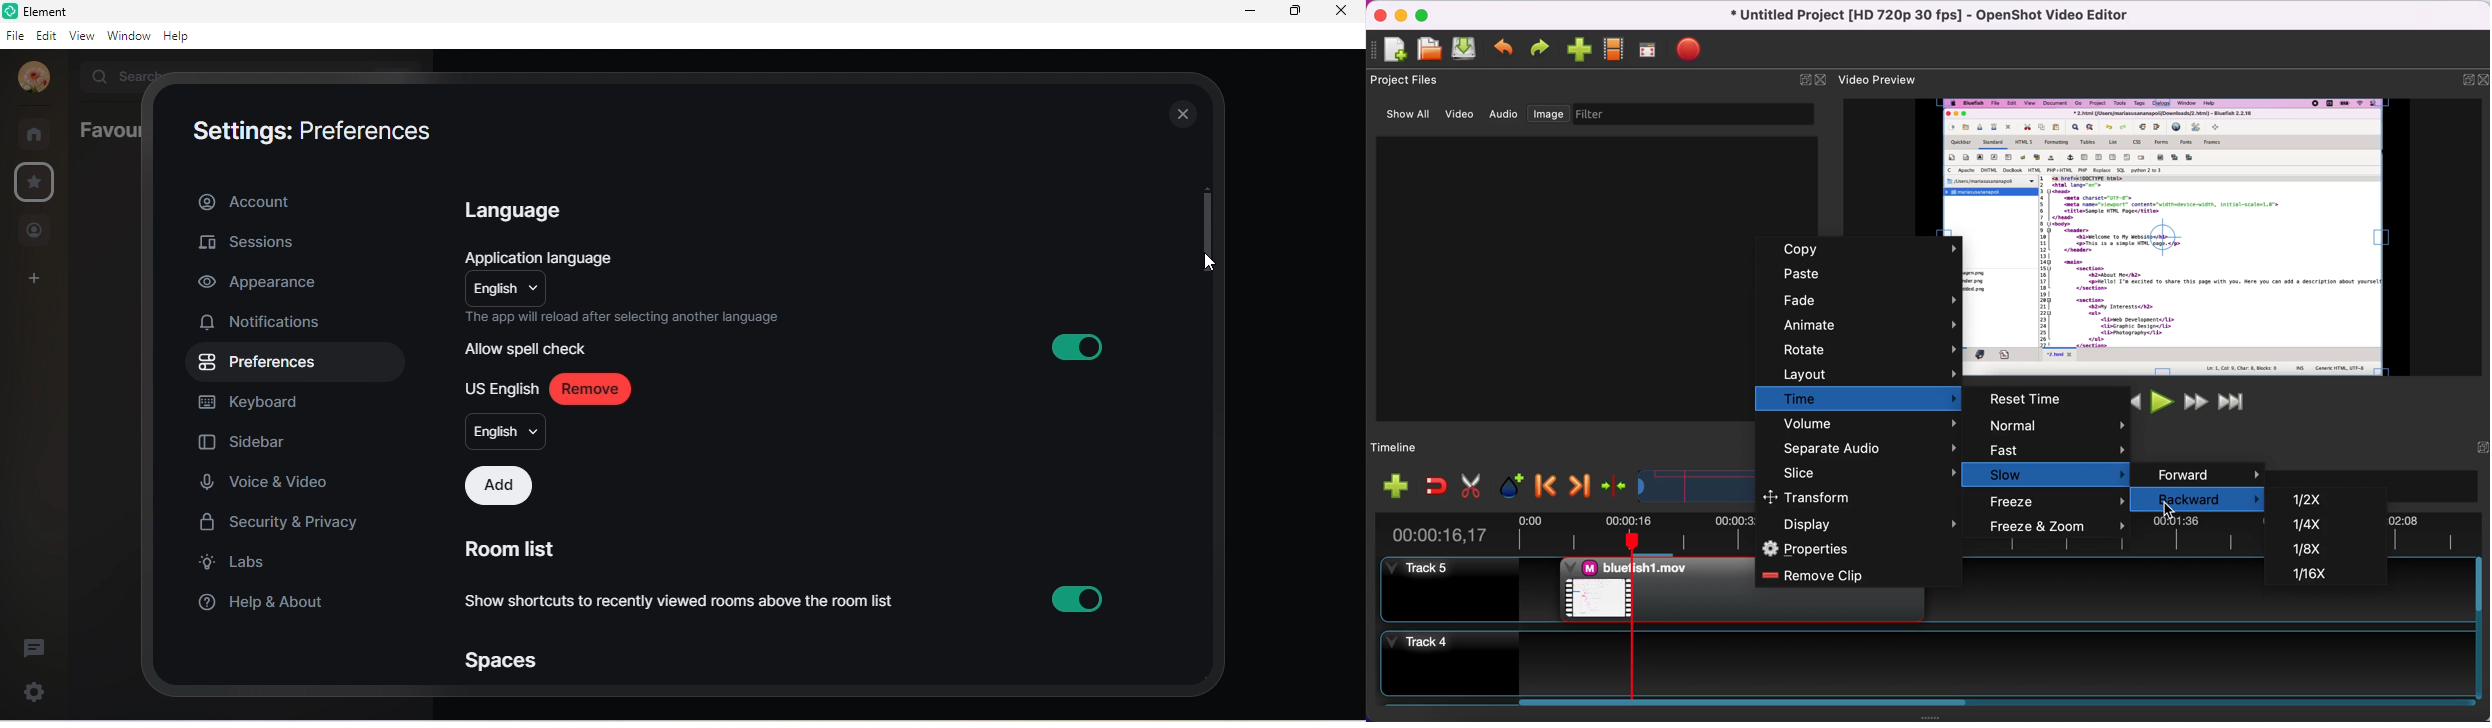  I want to click on sidebar, so click(245, 445).